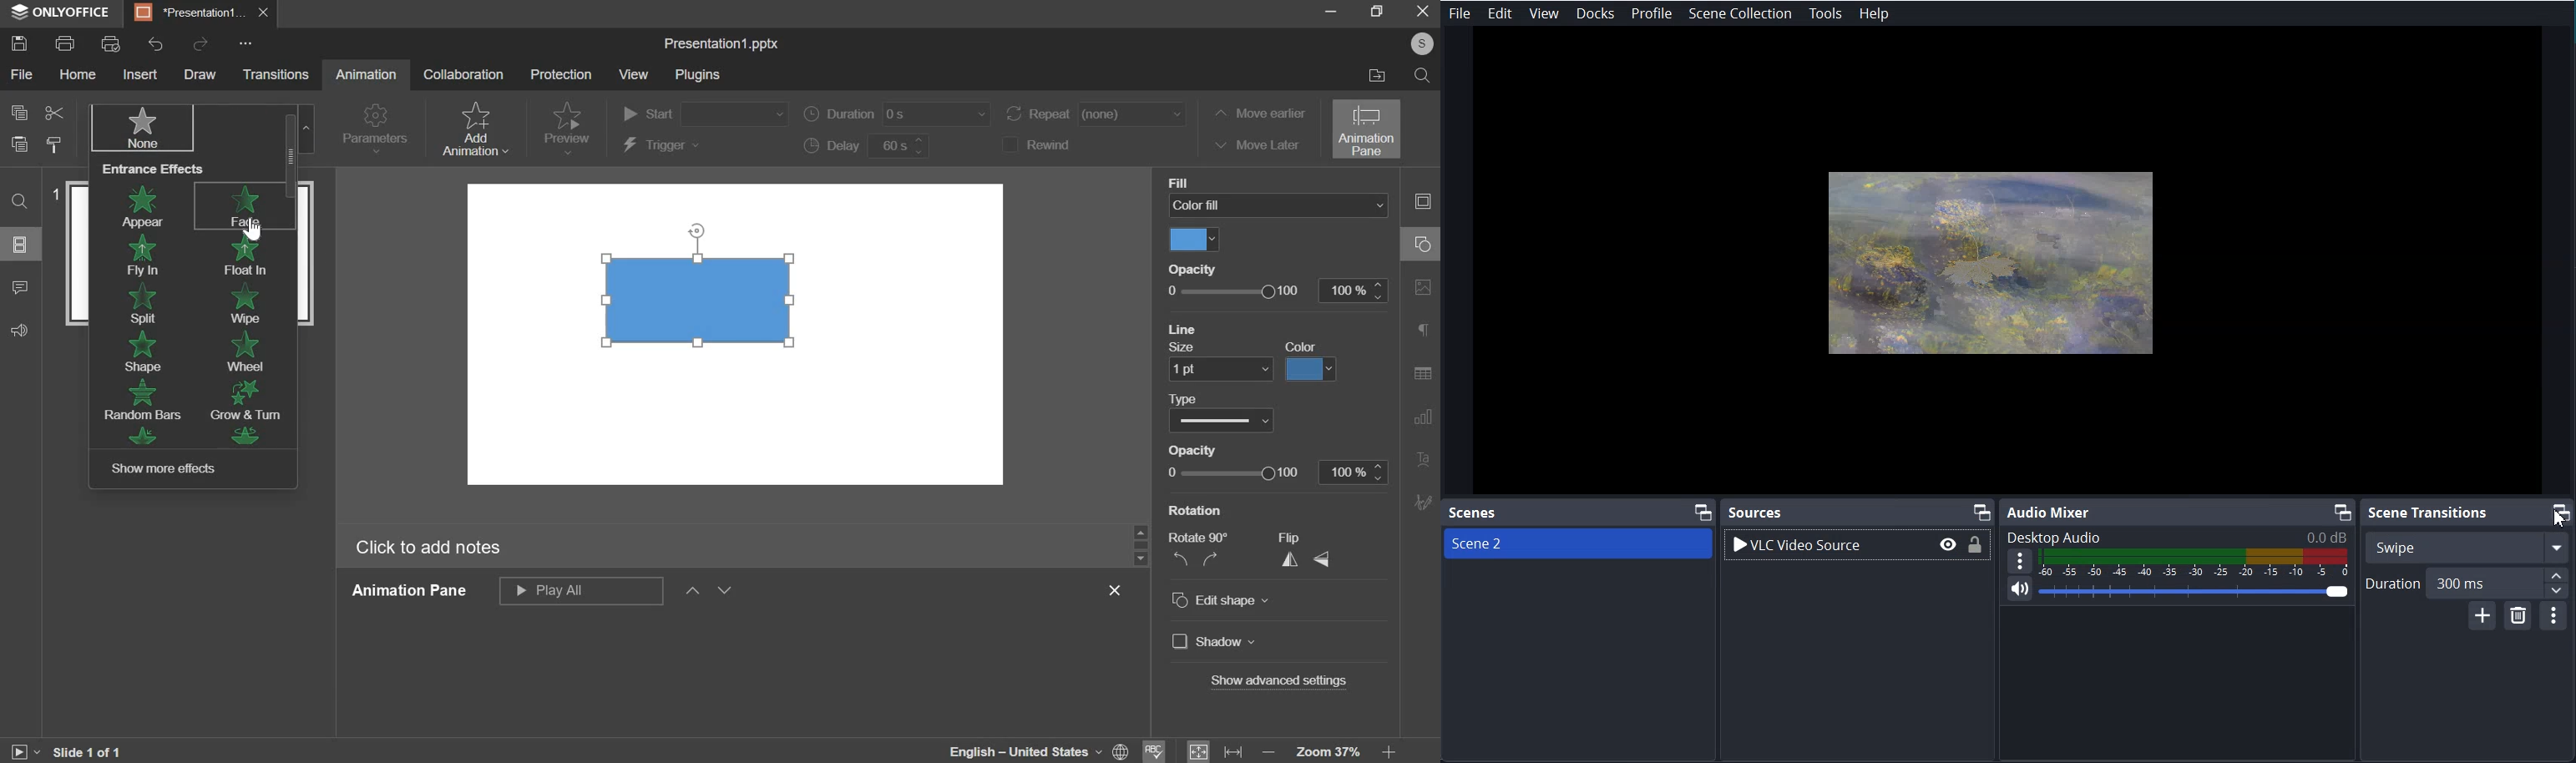 The width and height of the screenshot is (2576, 784). What do you see at coordinates (1389, 752) in the screenshot?
I see `zoom` at bounding box center [1389, 752].